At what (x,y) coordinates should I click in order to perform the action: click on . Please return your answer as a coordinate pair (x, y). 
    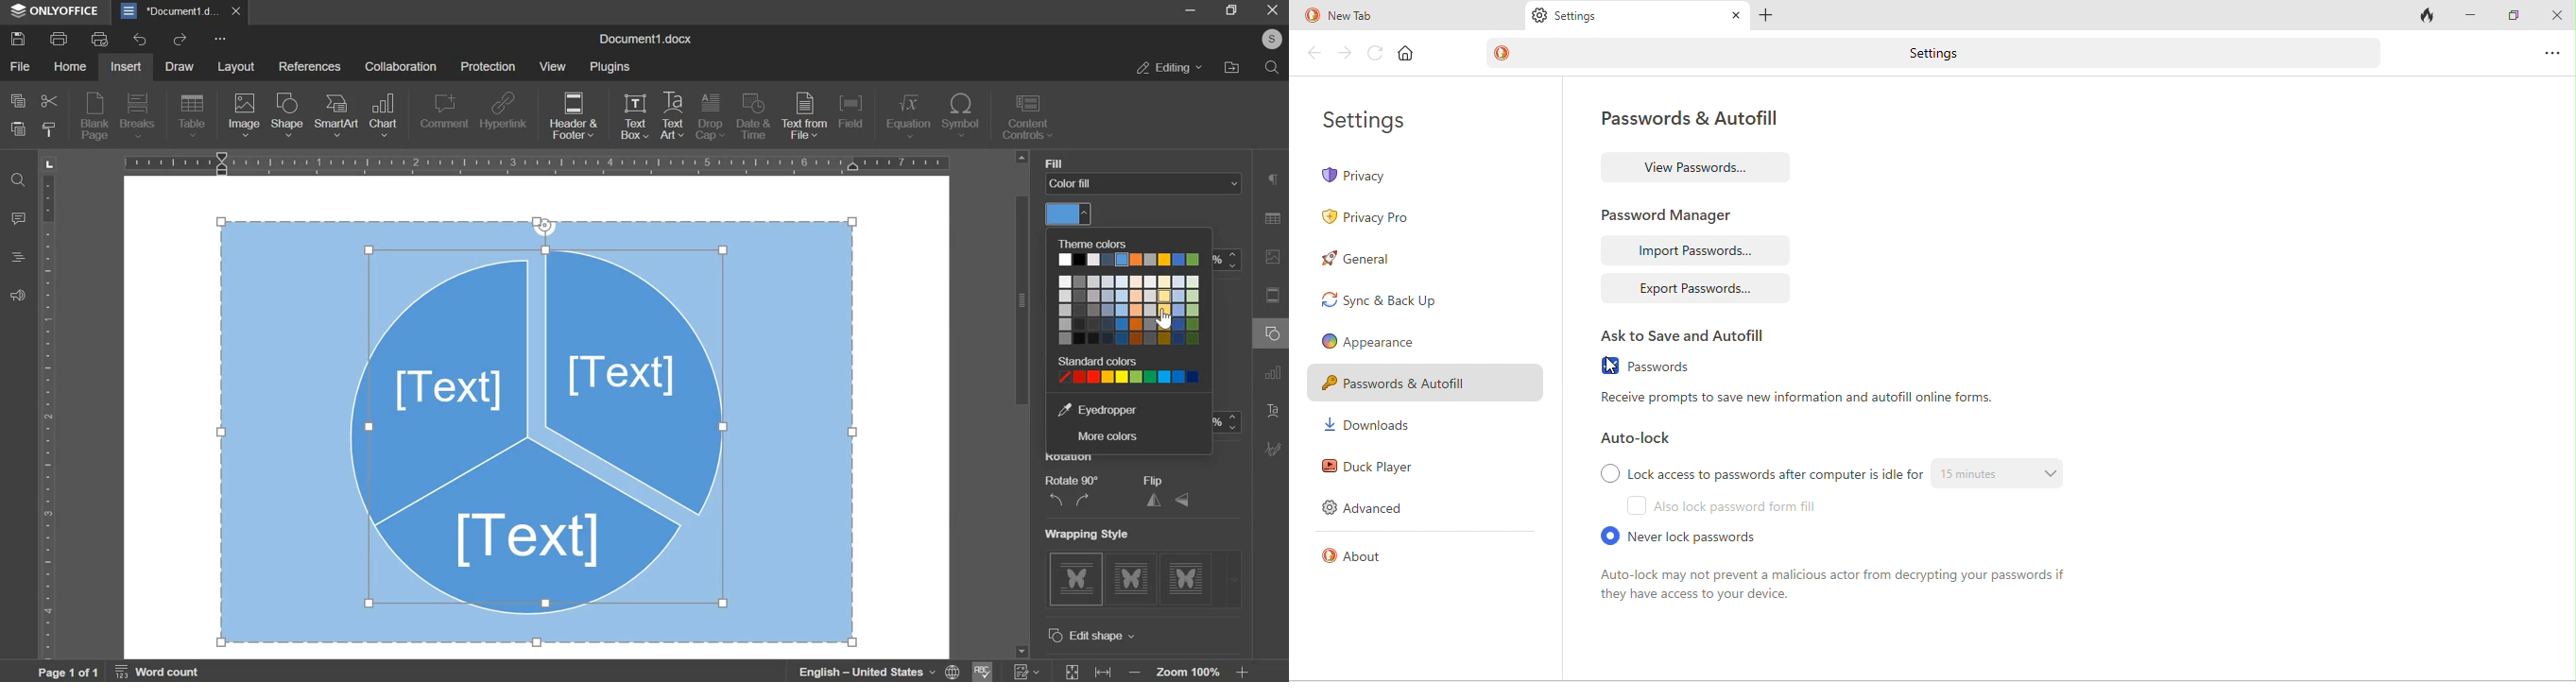
    Looking at the image, I should click on (1154, 480).